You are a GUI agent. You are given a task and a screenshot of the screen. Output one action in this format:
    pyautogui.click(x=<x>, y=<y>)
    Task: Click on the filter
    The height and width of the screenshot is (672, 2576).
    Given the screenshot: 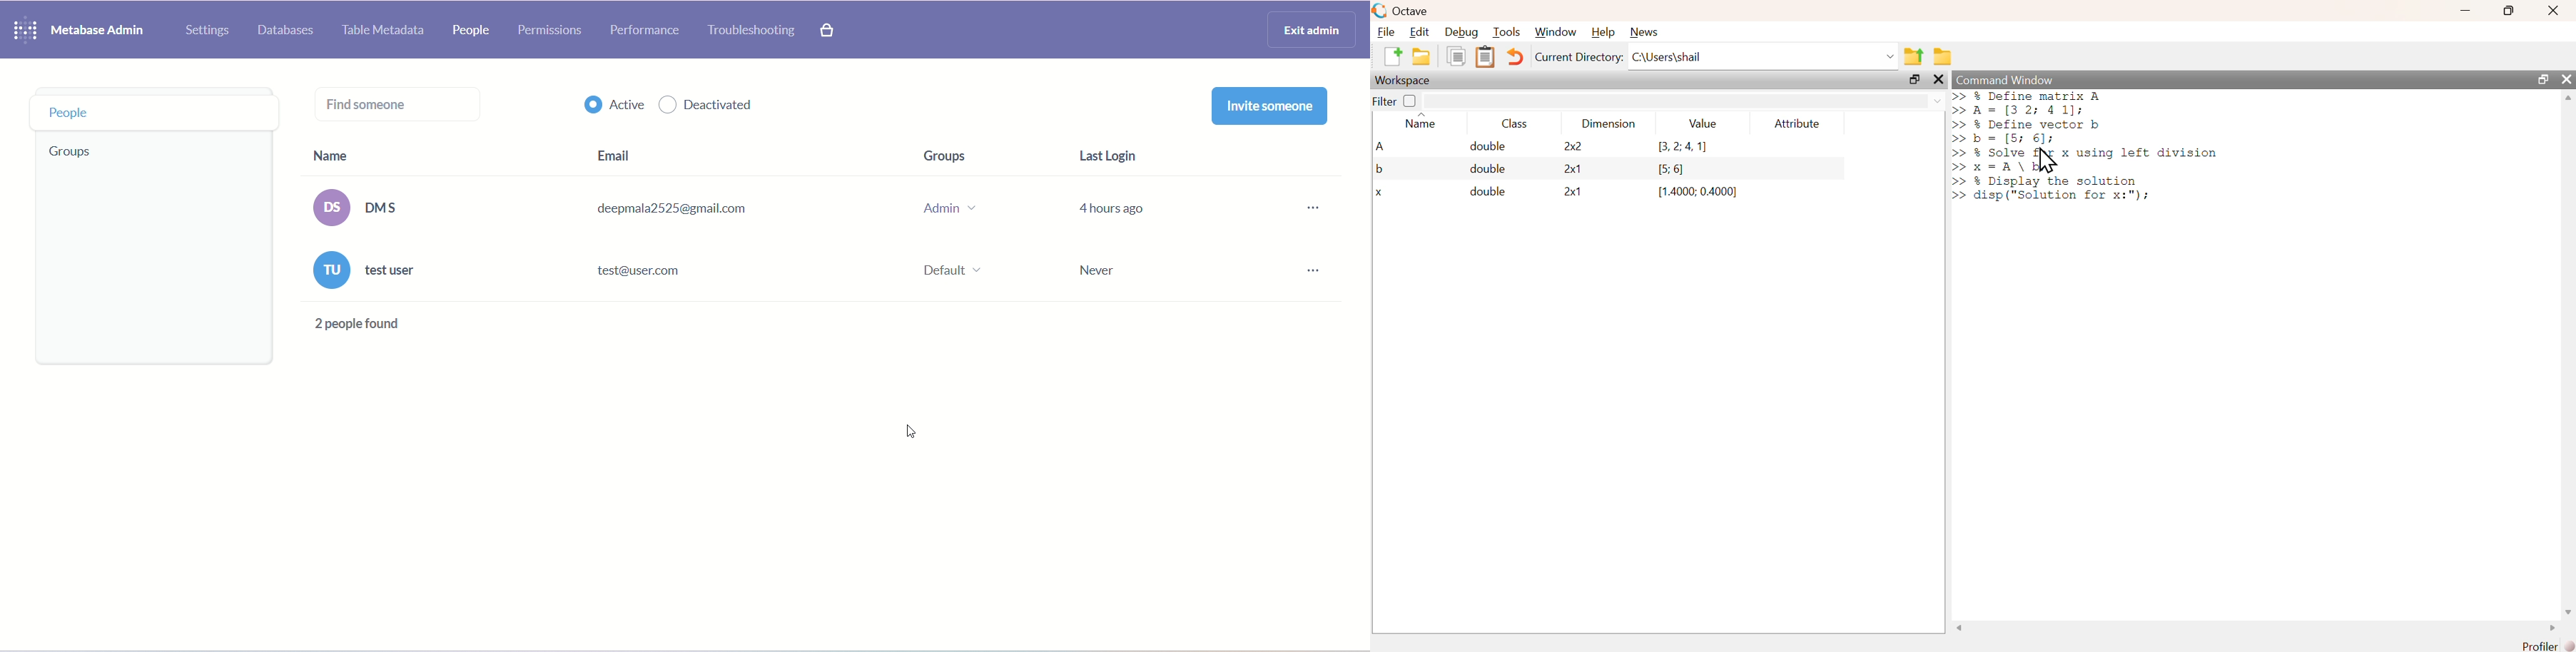 What is the action you would take?
    pyautogui.click(x=1684, y=101)
    